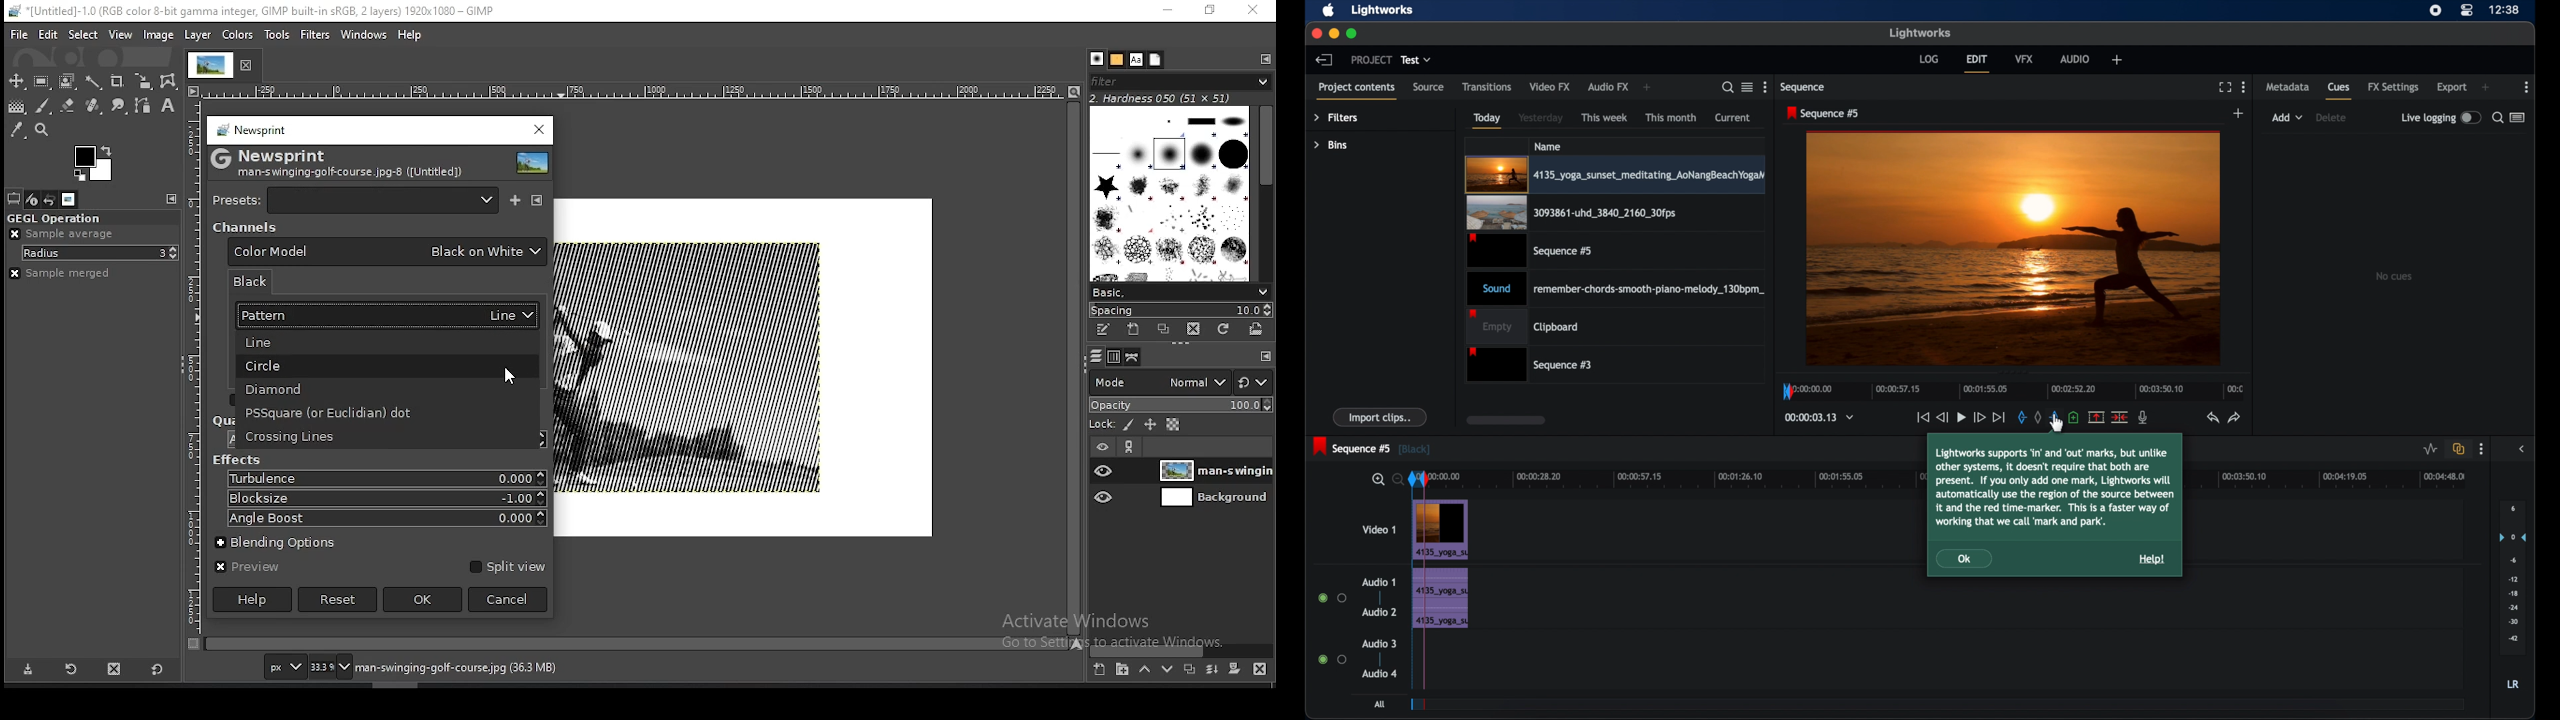  What do you see at coordinates (42, 82) in the screenshot?
I see `rectangle select tool` at bounding box center [42, 82].